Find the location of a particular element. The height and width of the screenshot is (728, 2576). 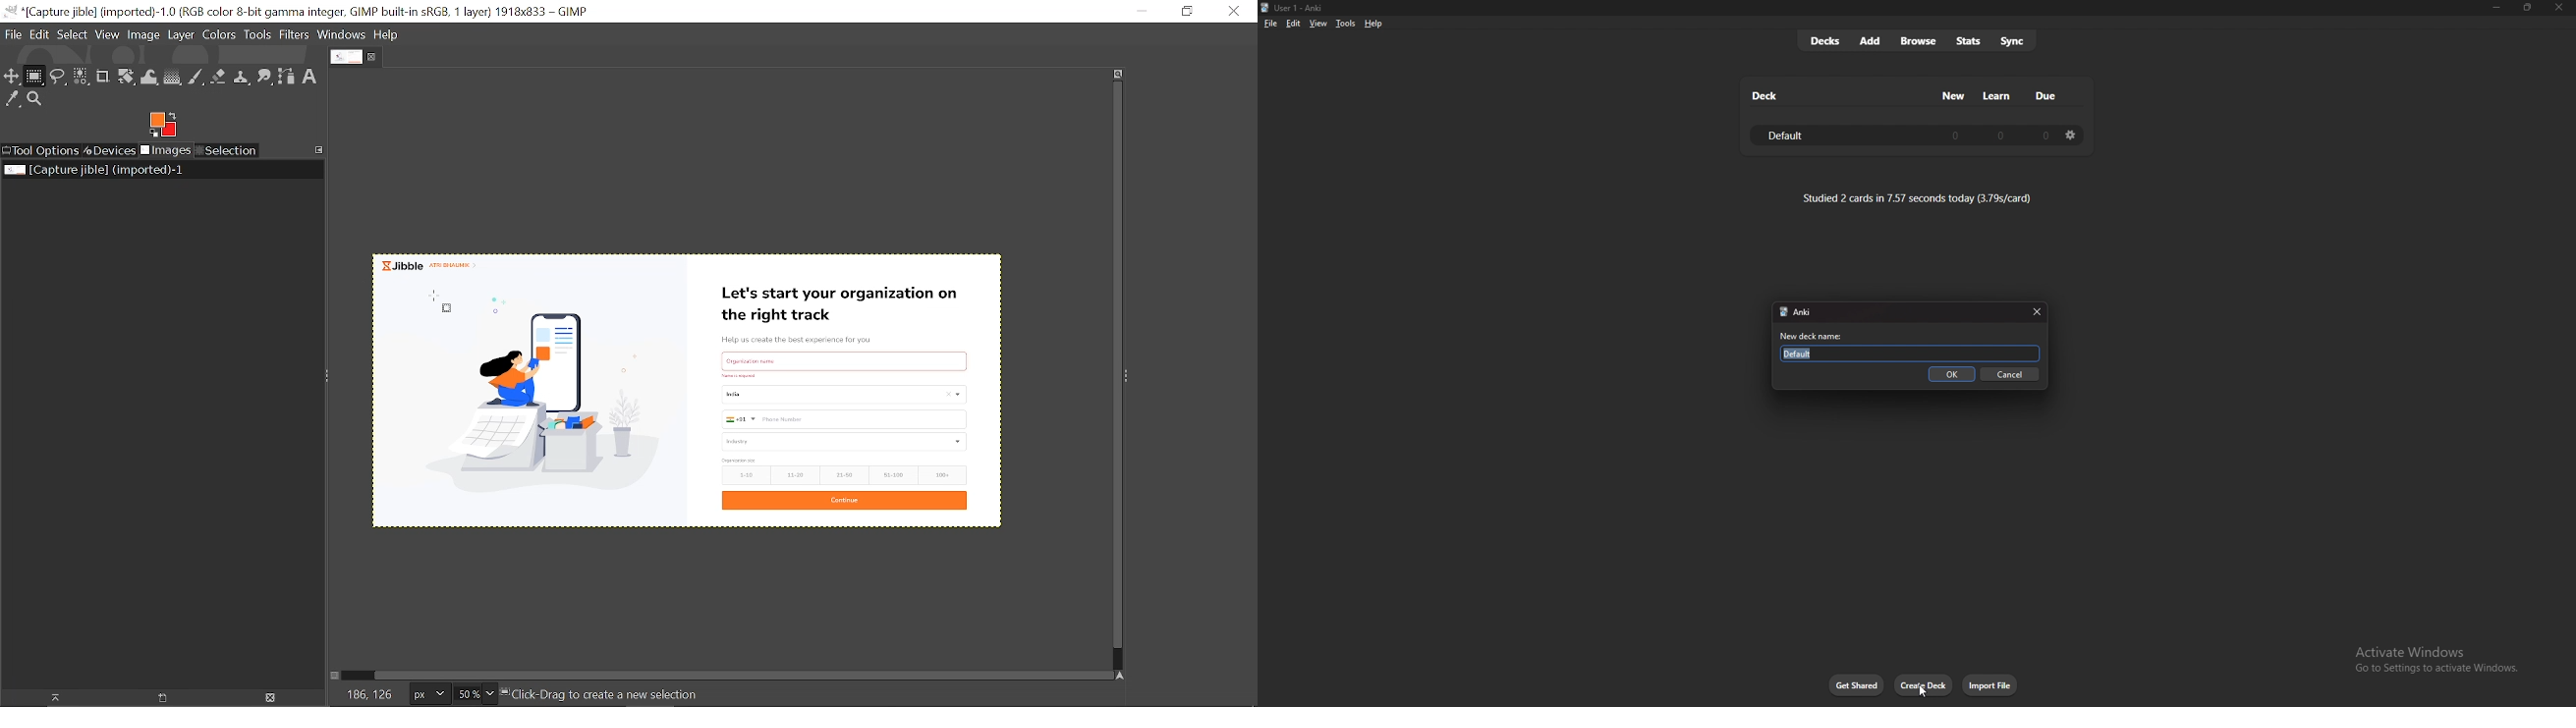

file is located at coordinates (1271, 24).